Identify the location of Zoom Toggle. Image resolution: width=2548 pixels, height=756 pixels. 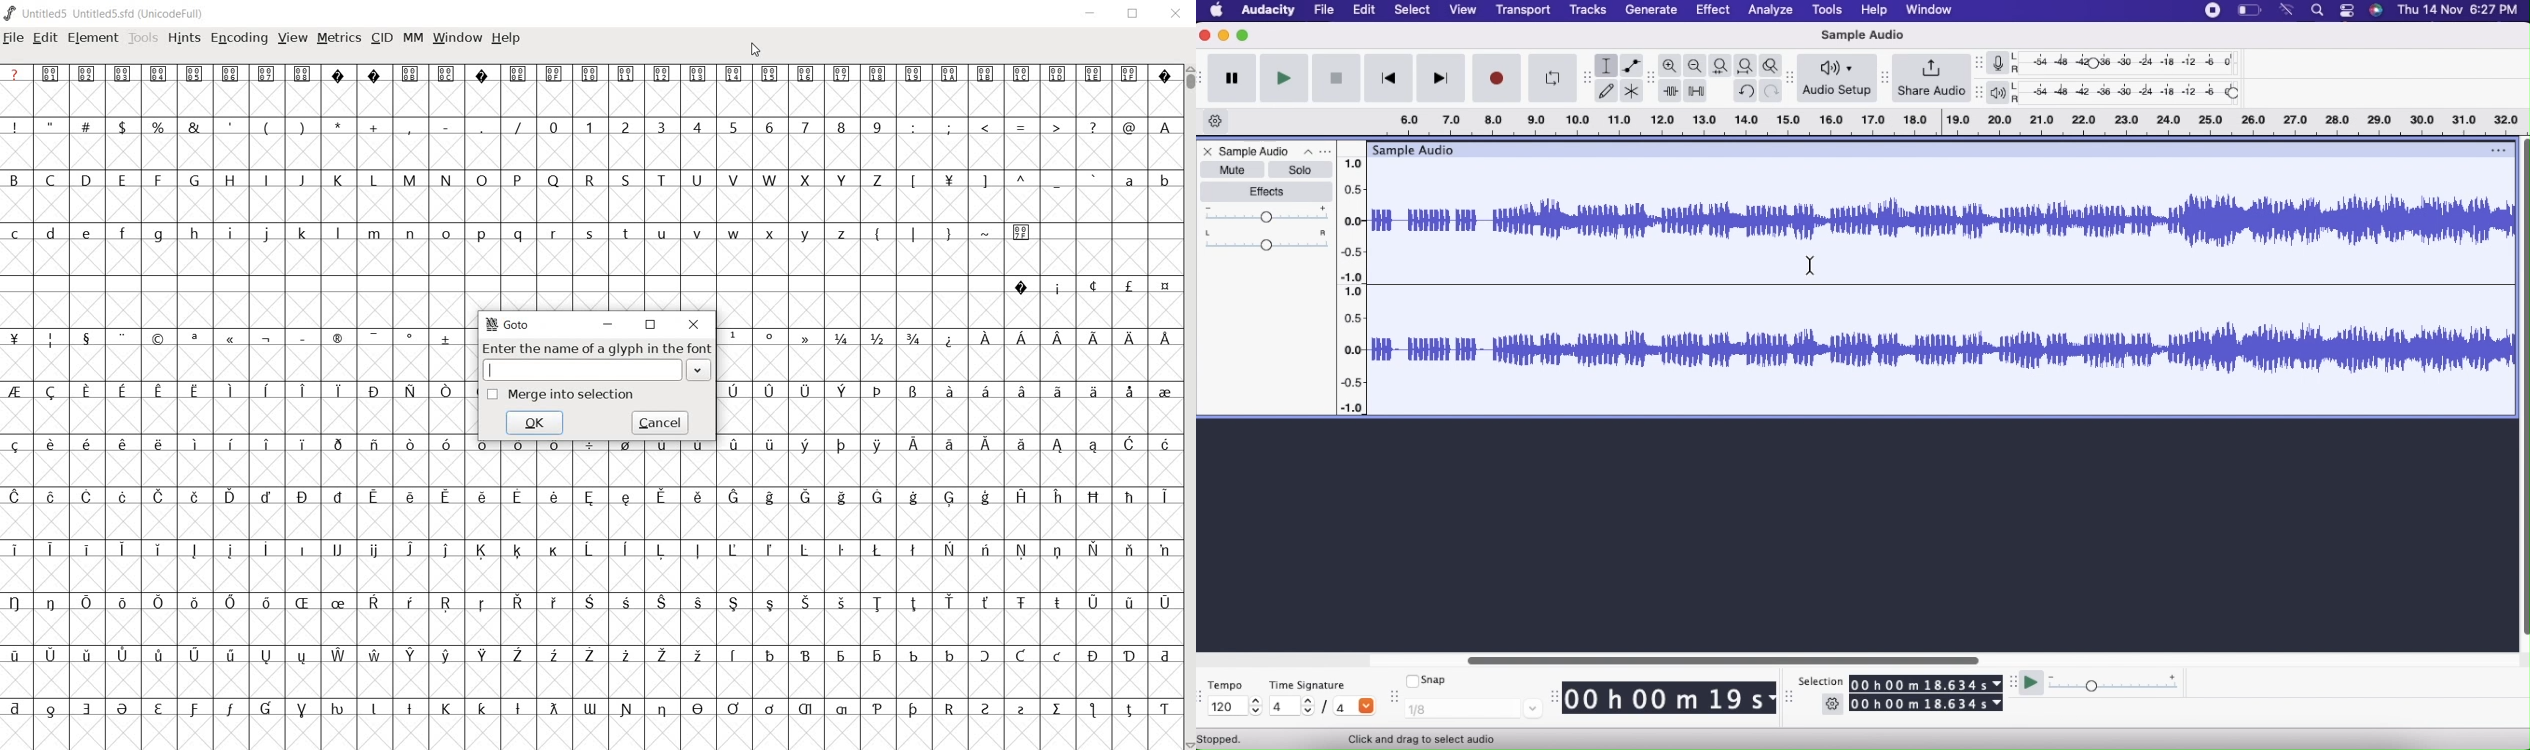
(1771, 66).